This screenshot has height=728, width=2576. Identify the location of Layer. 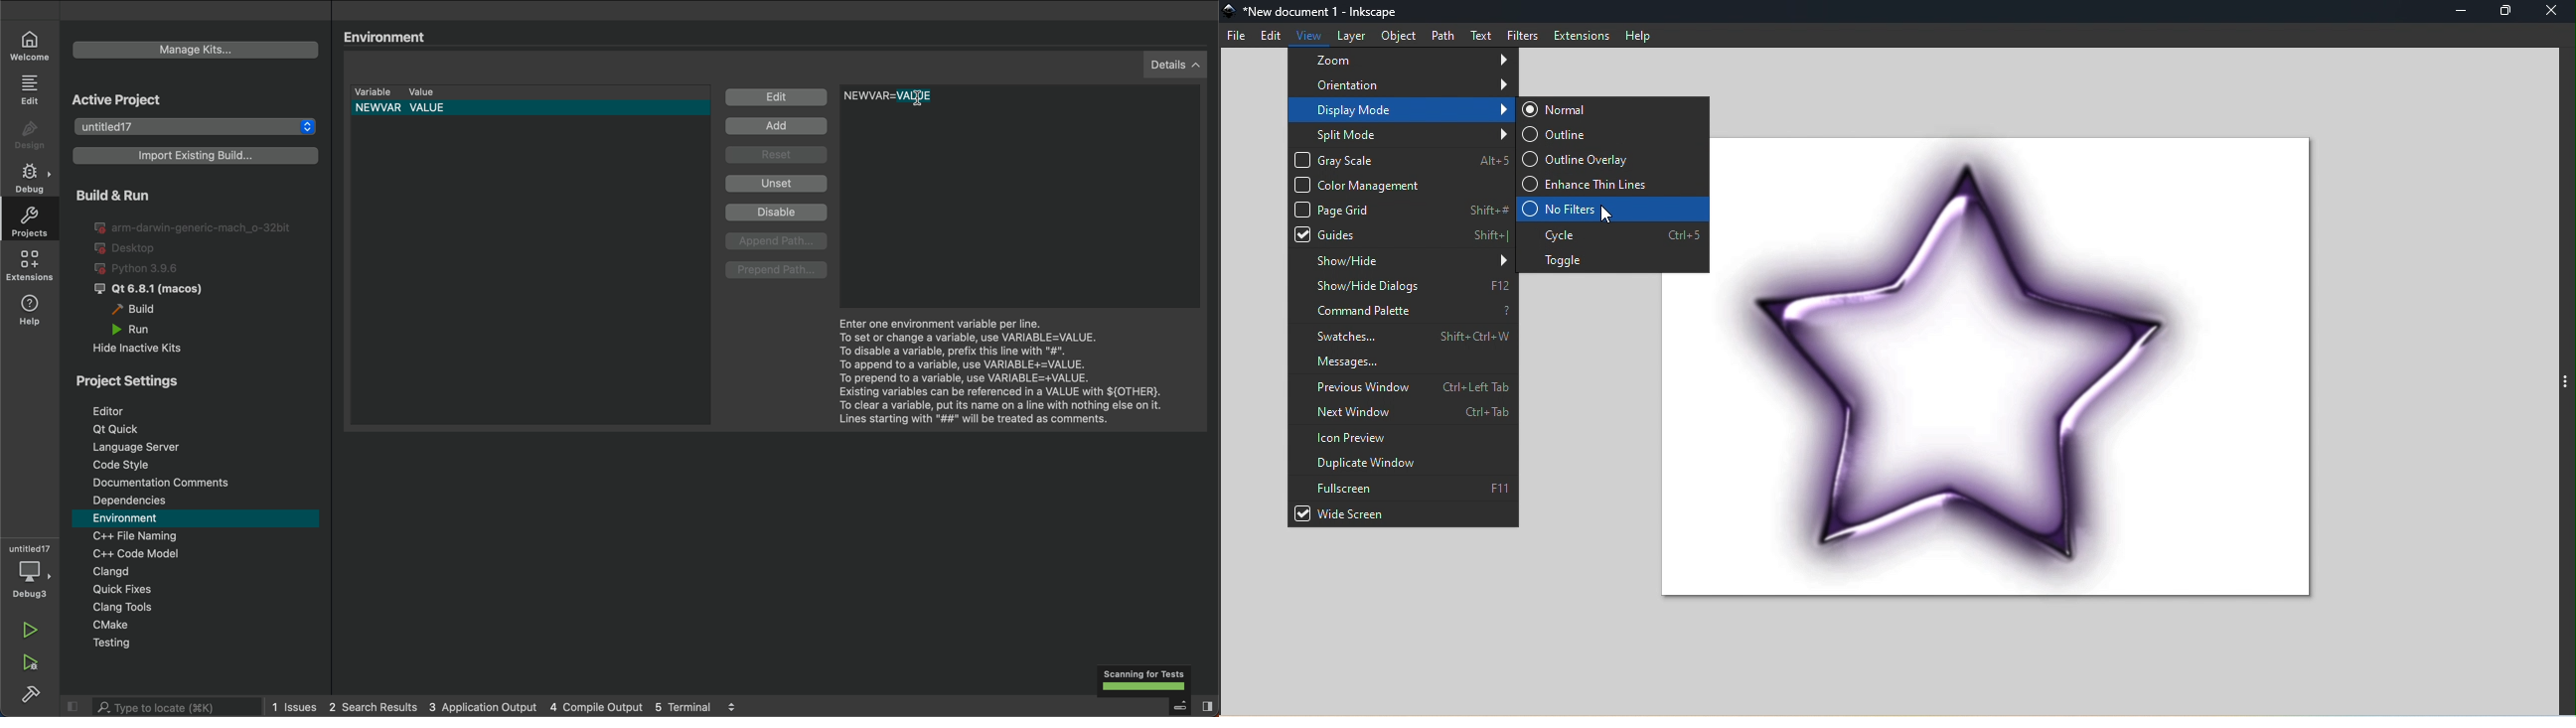
(1350, 34).